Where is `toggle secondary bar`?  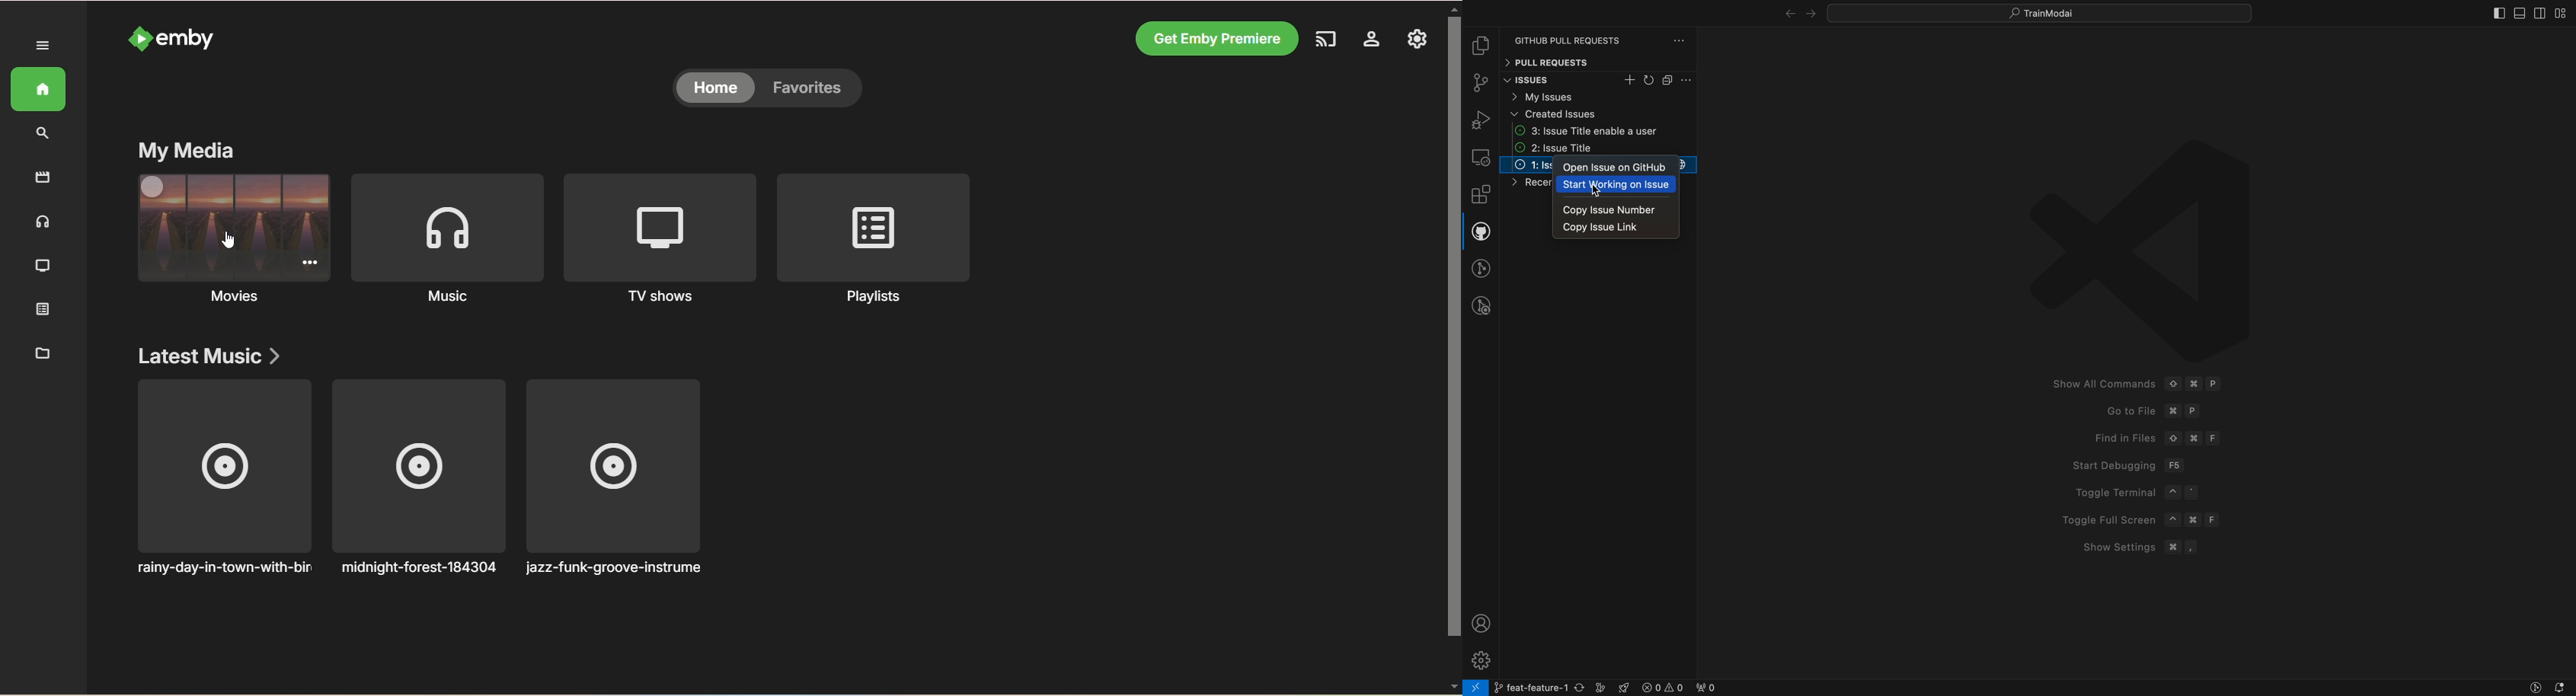
toggle secondary bar is located at coordinates (2538, 14).